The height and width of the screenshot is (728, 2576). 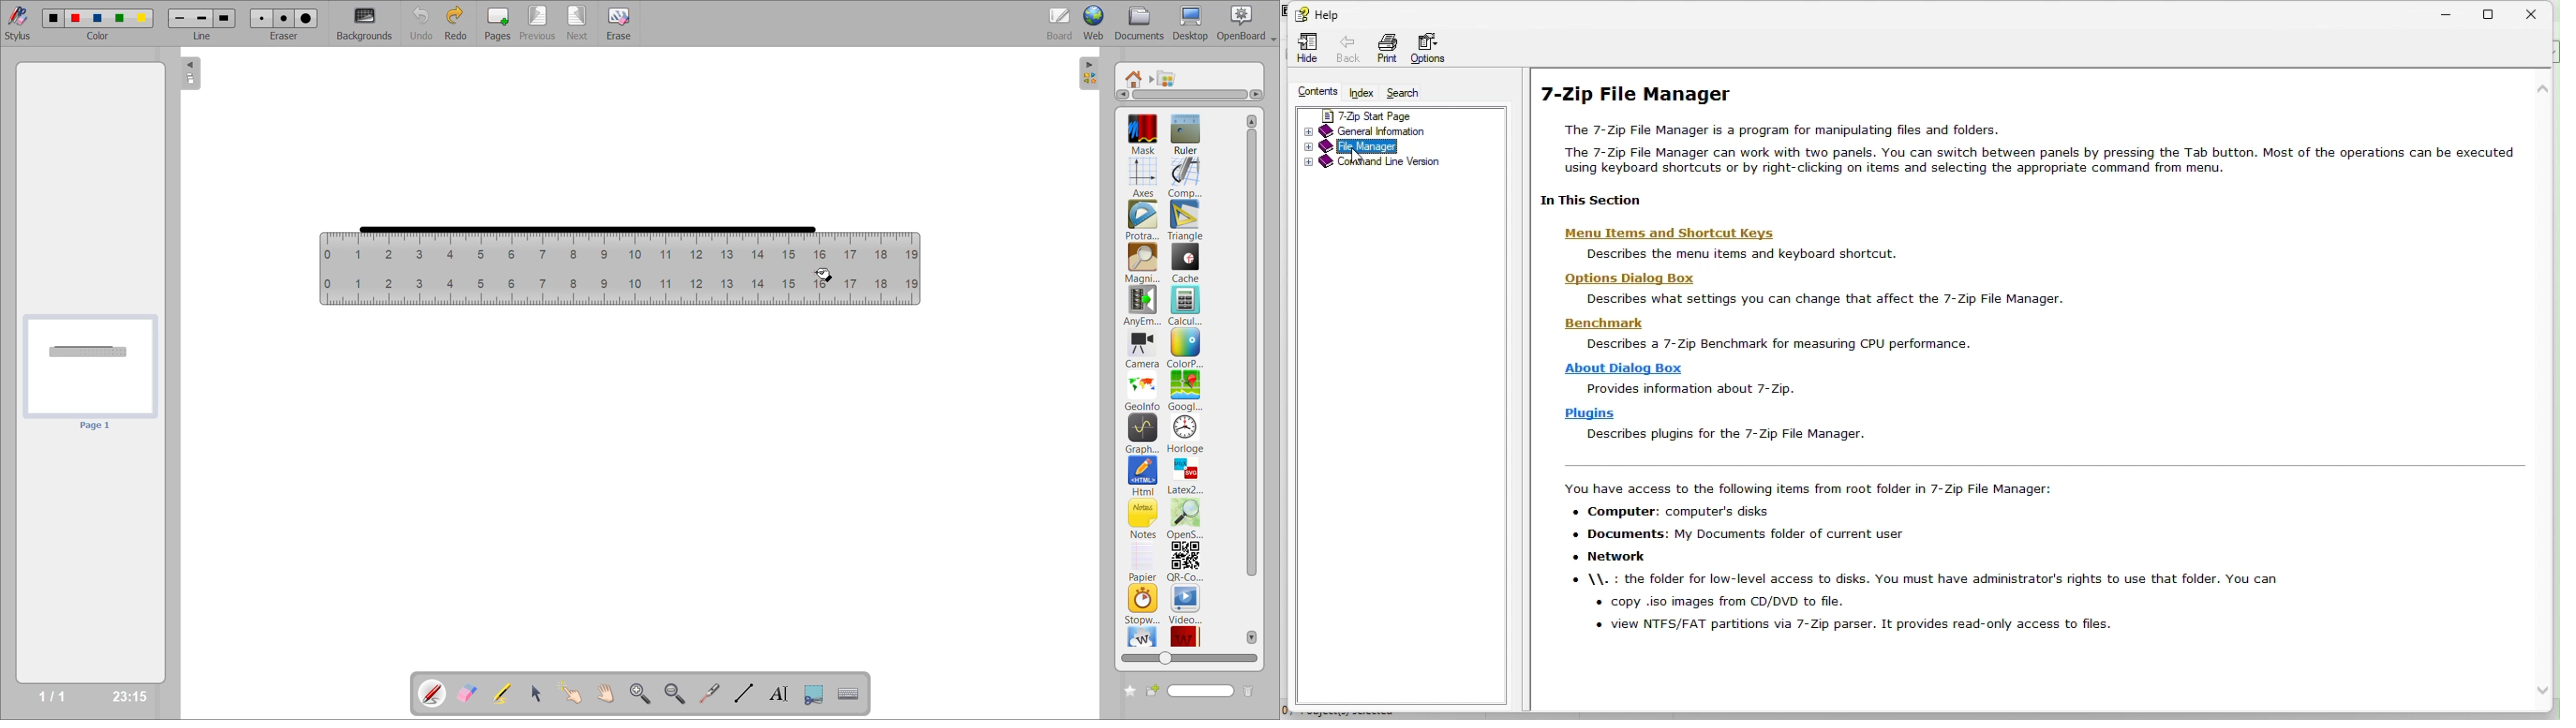 What do you see at coordinates (201, 18) in the screenshot?
I see `line 2` at bounding box center [201, 18].